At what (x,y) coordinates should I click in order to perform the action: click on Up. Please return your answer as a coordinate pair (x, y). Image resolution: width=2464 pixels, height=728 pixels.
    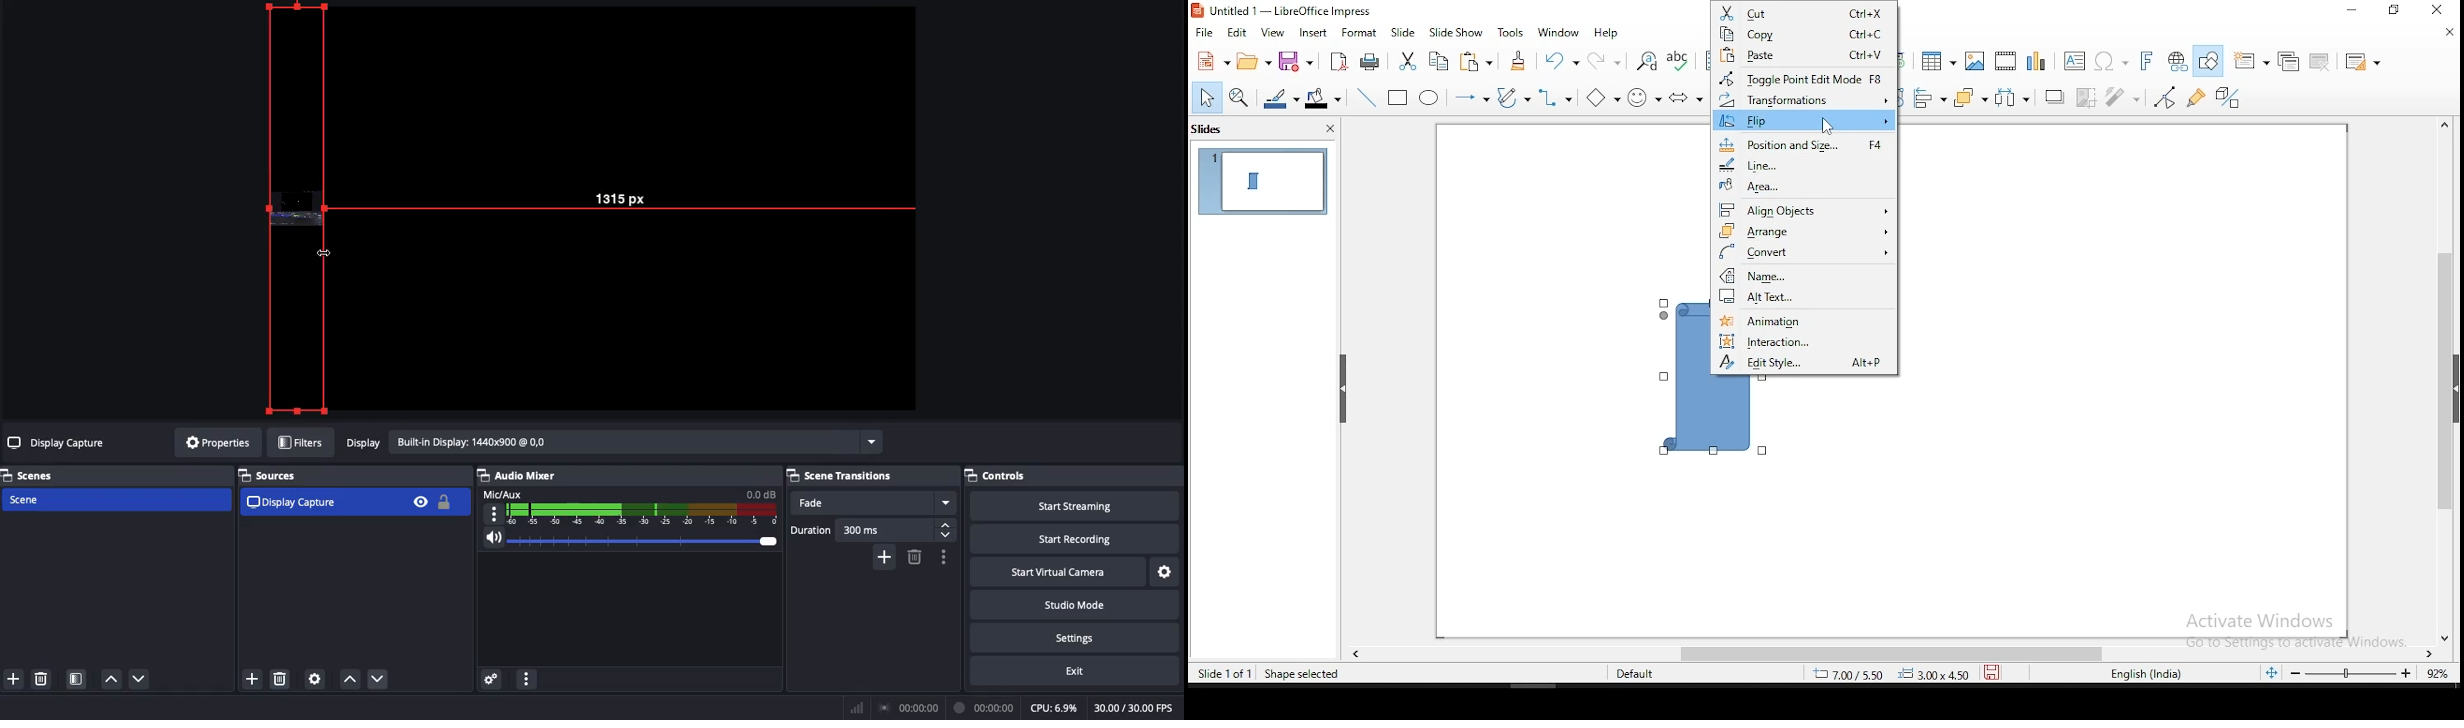
    Looking at the image, I should click on (349, 680).